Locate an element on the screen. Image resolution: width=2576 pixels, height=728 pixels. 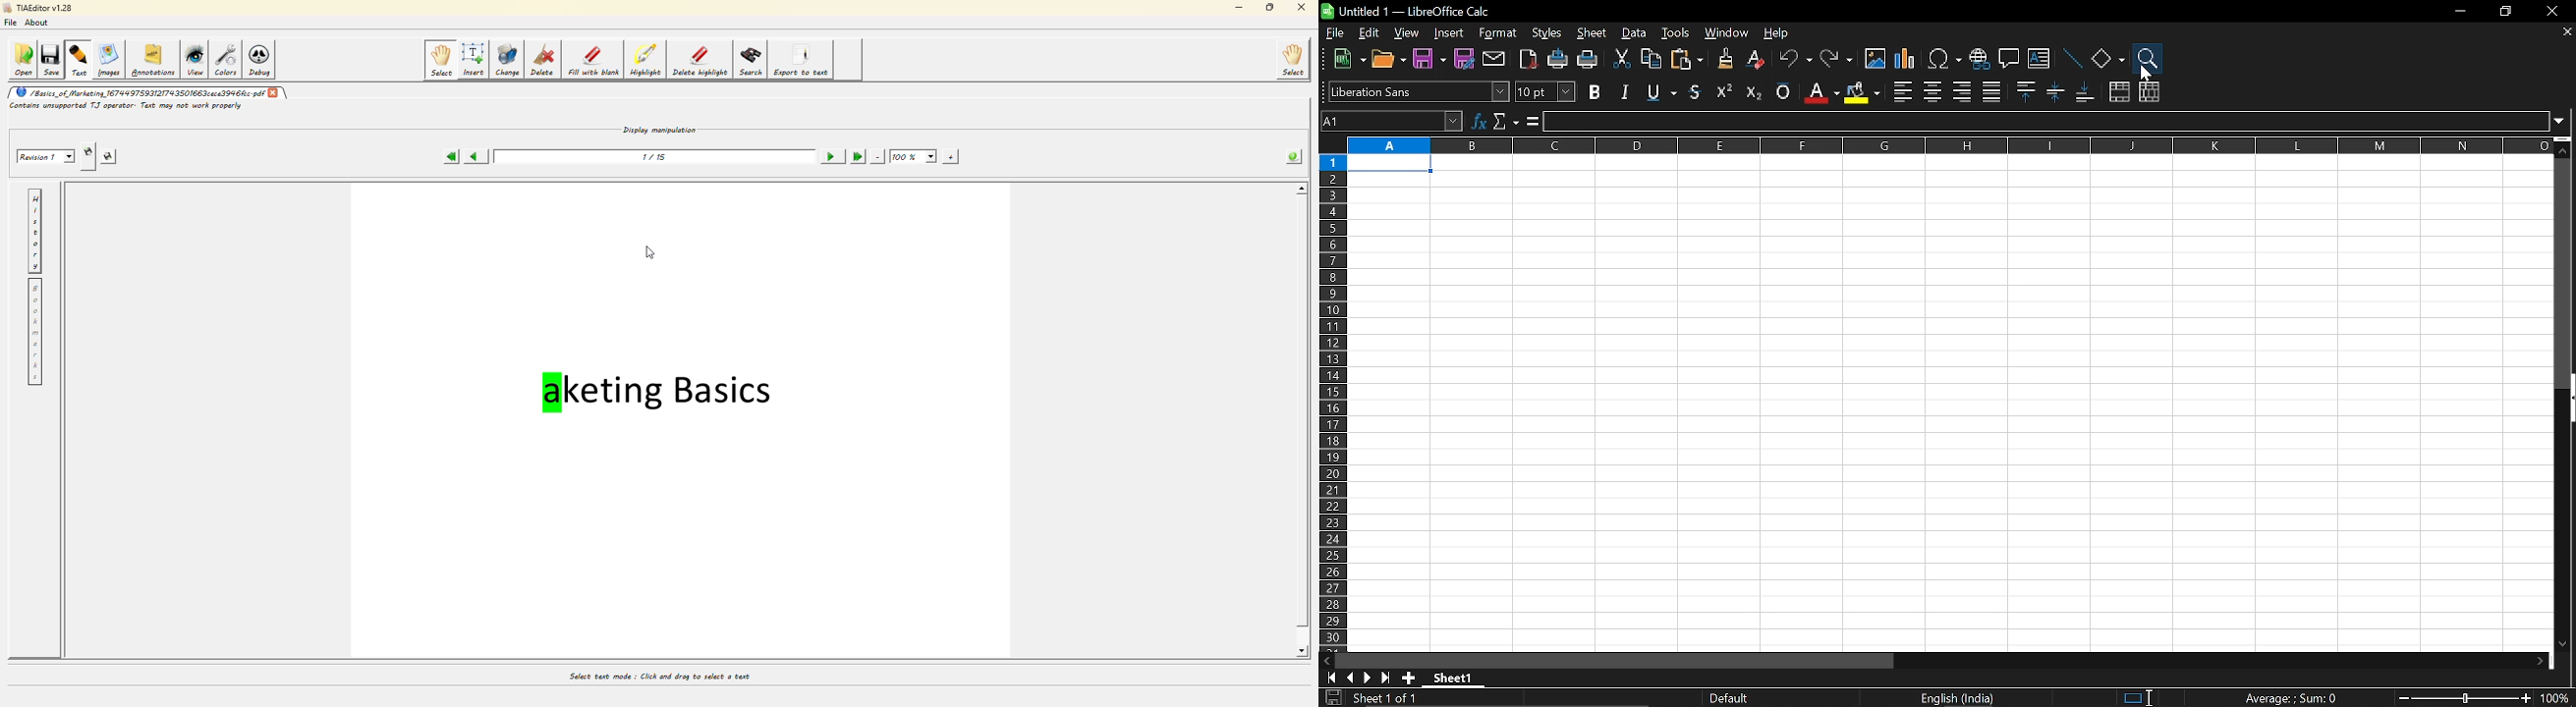
align right is located at coordinates (1962, 91).